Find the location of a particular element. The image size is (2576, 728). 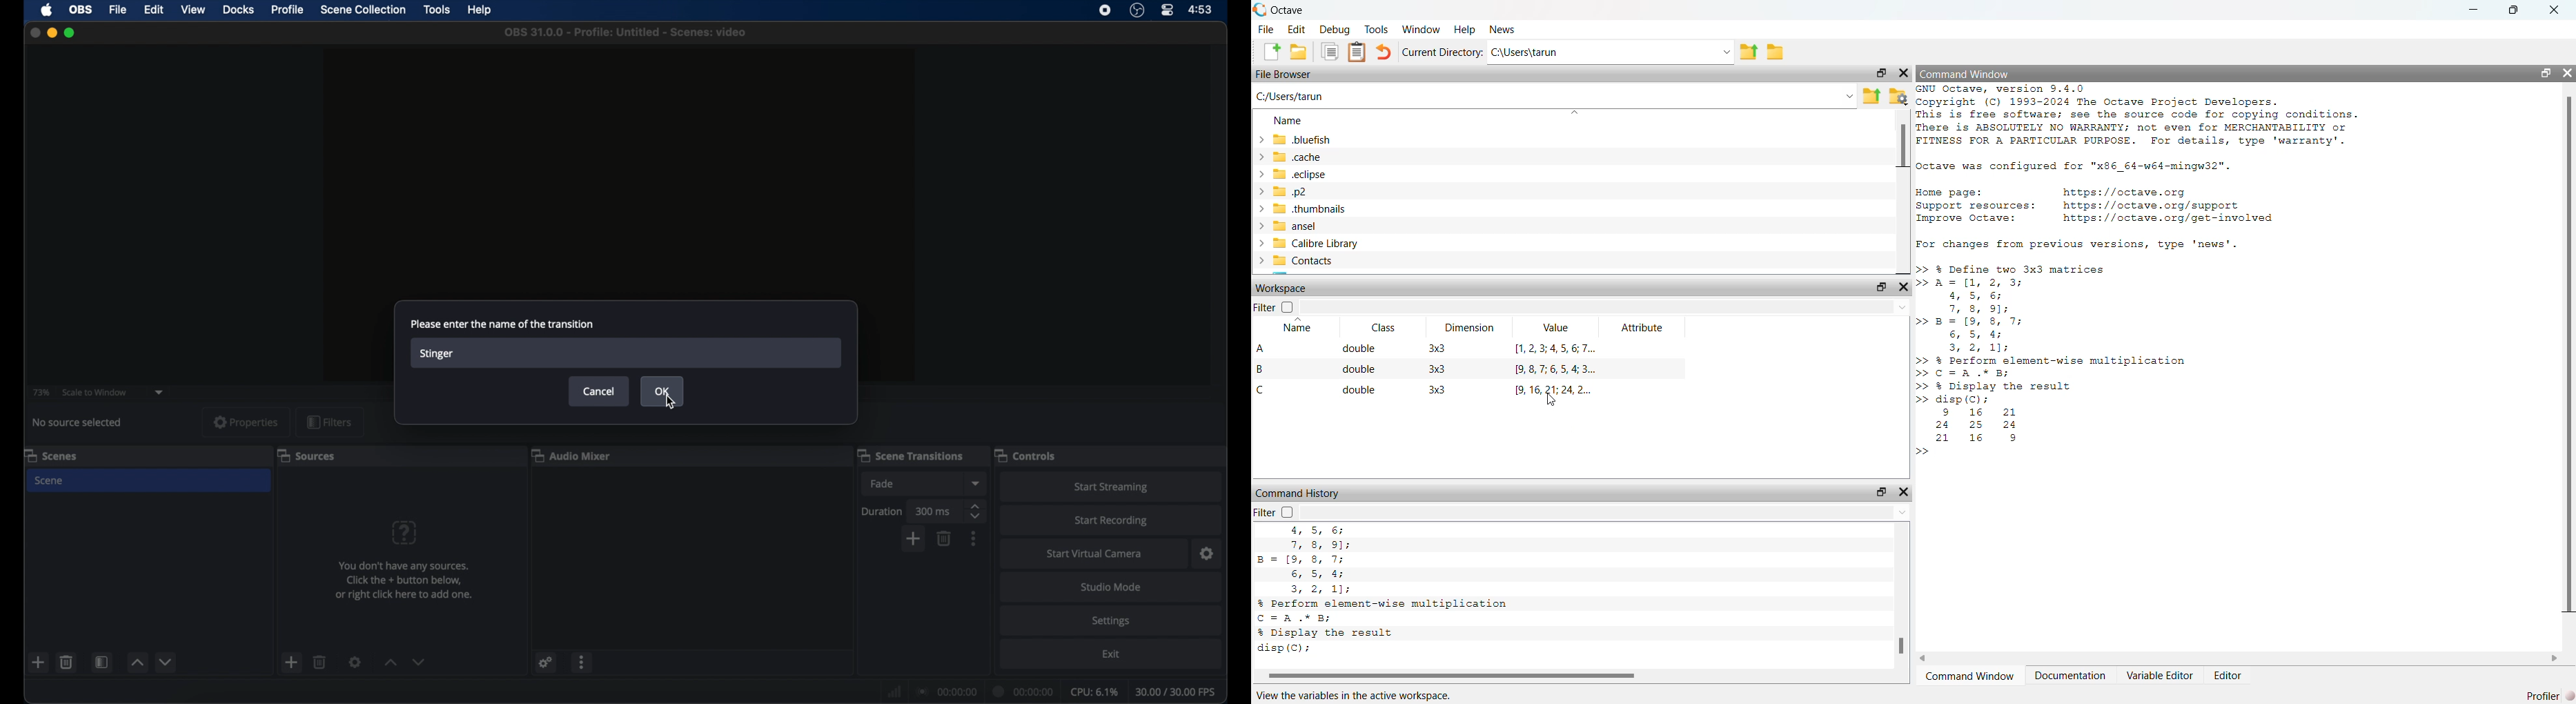

audio mixer is located at coordinates (572, 456).